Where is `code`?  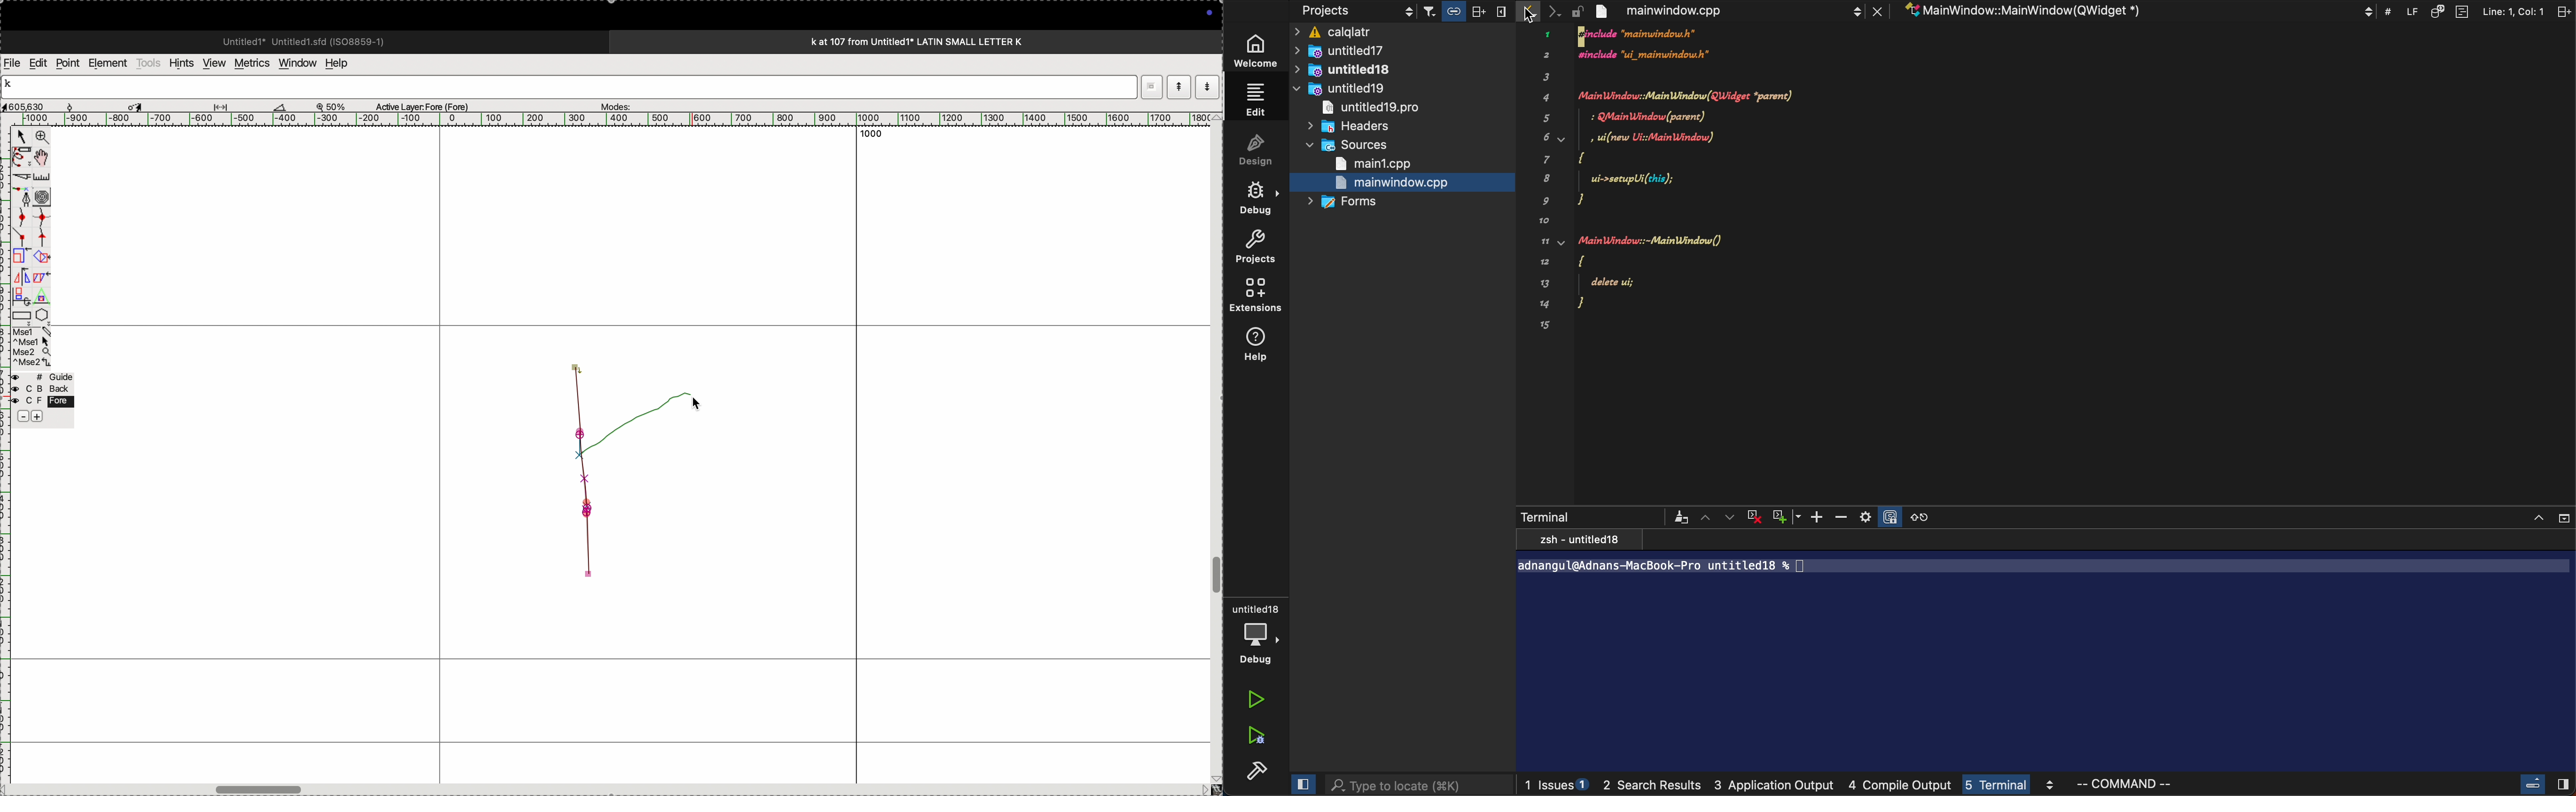
code is located at coordinates (1694, 192).